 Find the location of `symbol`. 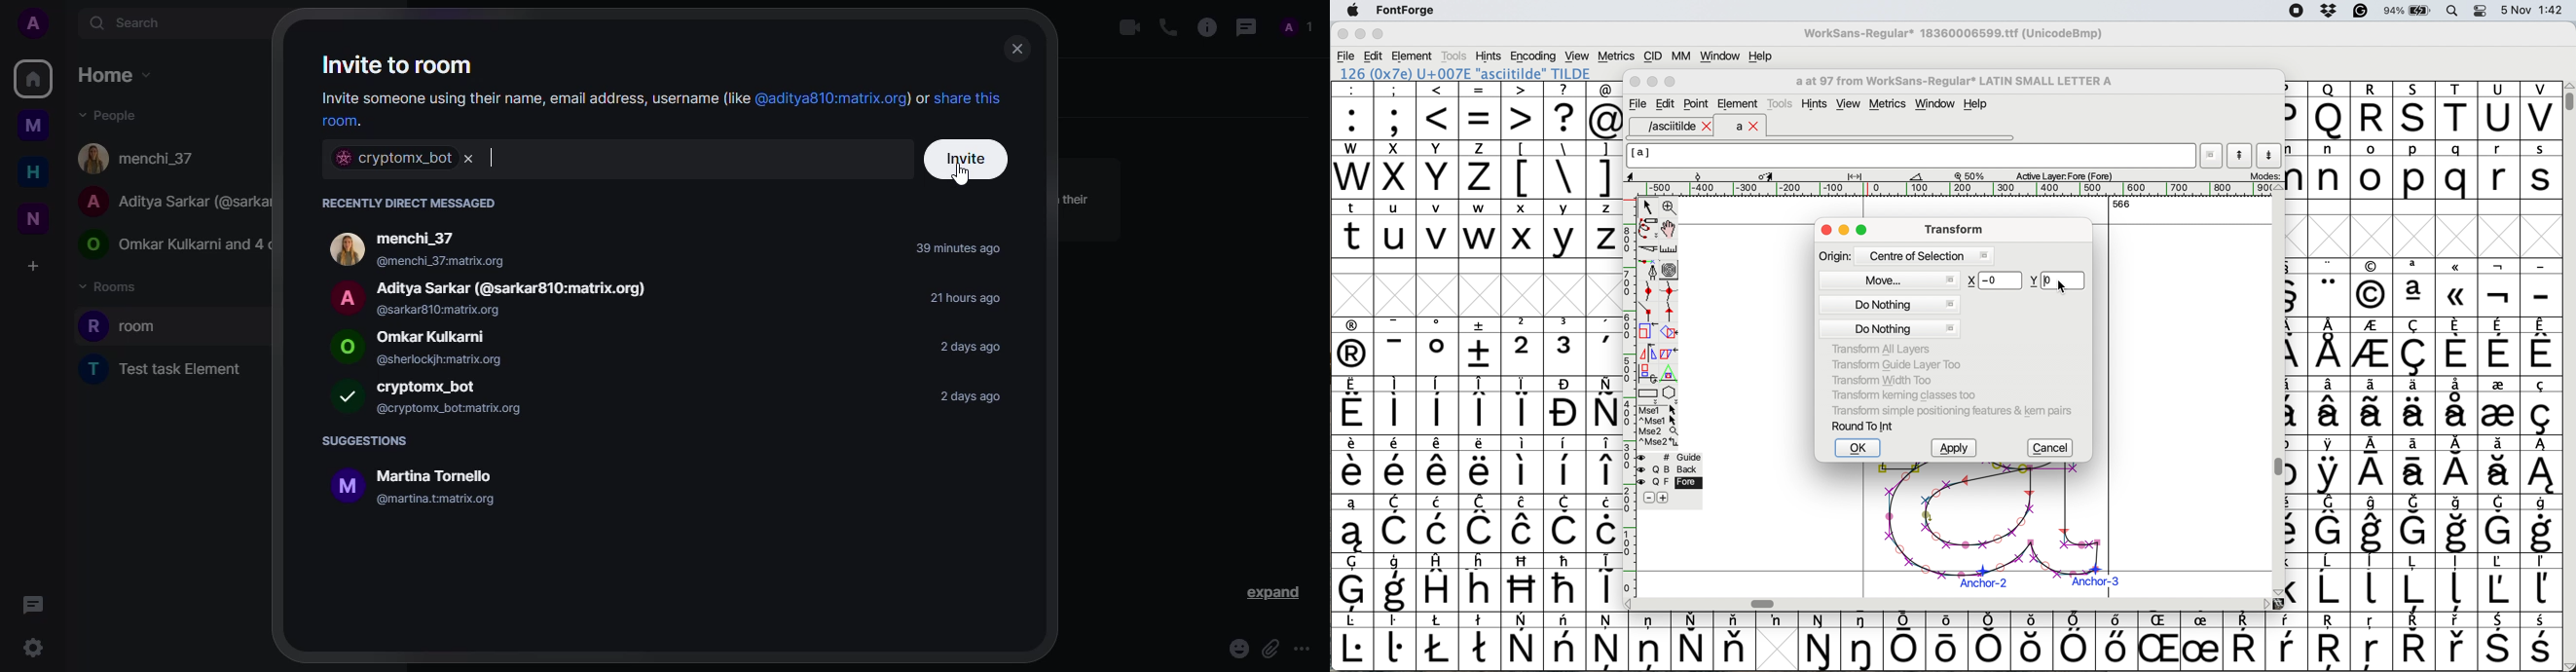

symbol is located at coordinates (1480, 464).